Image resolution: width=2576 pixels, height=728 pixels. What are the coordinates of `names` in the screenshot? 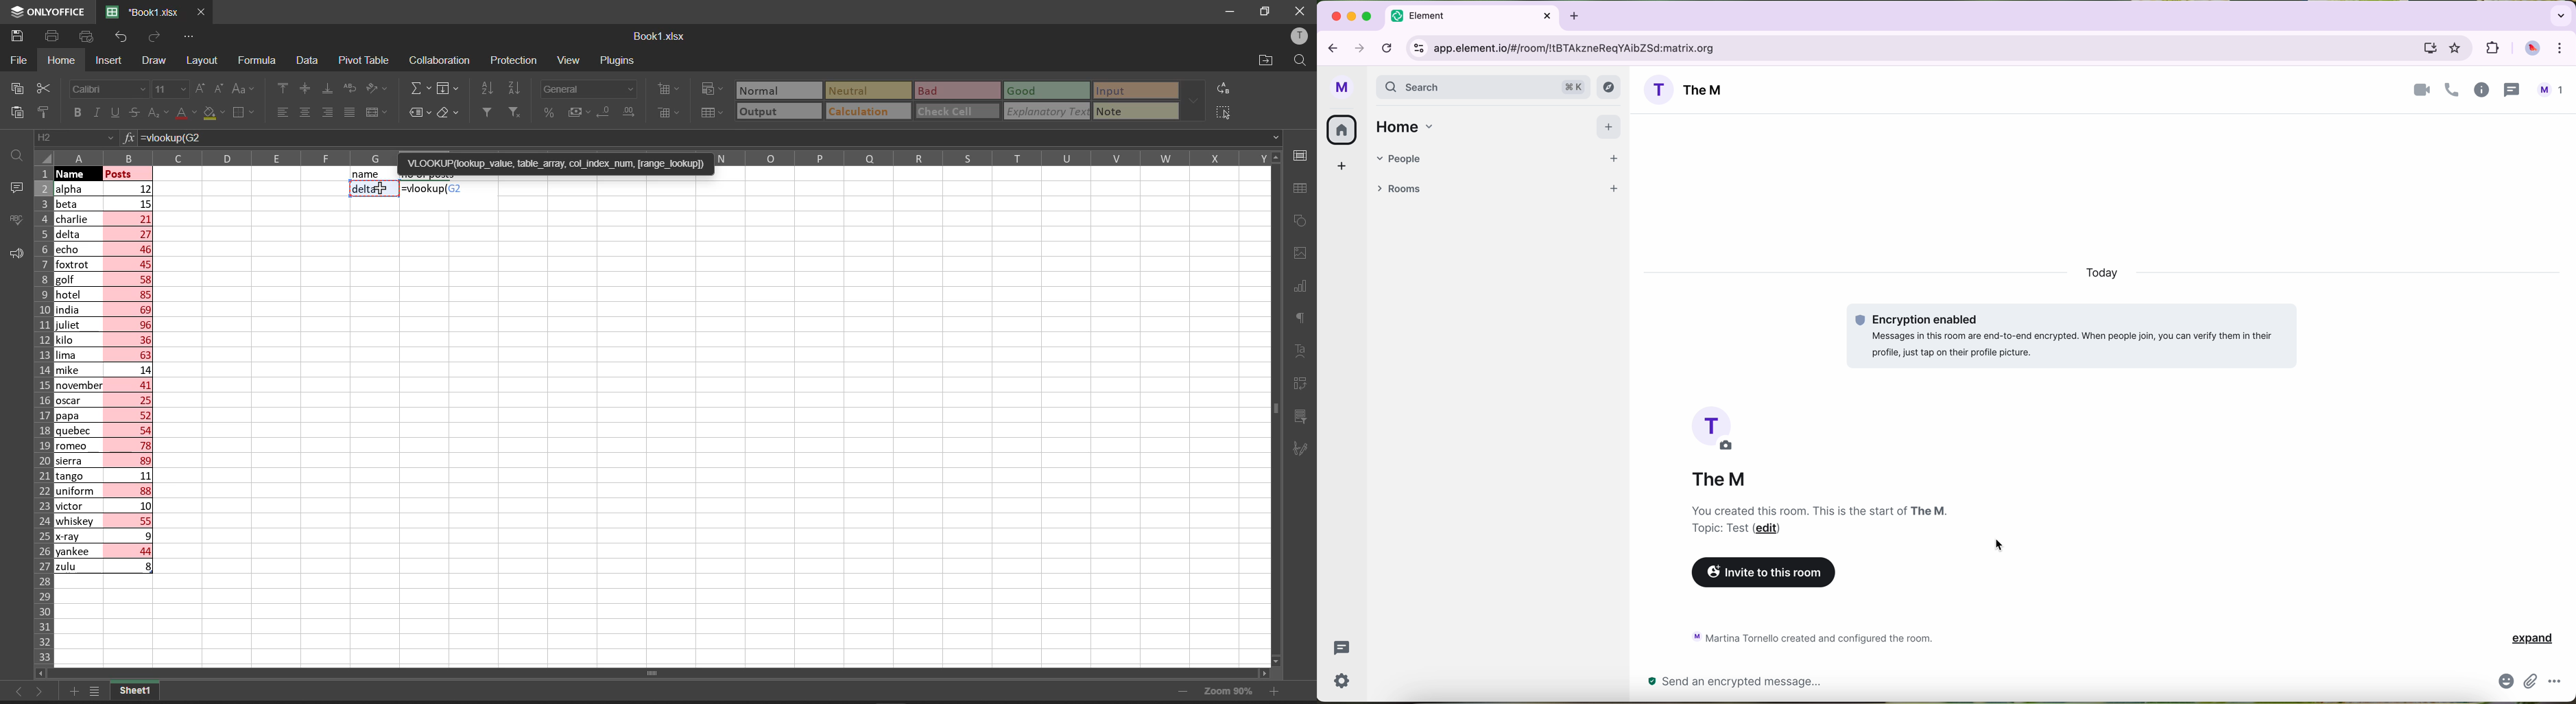 It's located at (76, 377).